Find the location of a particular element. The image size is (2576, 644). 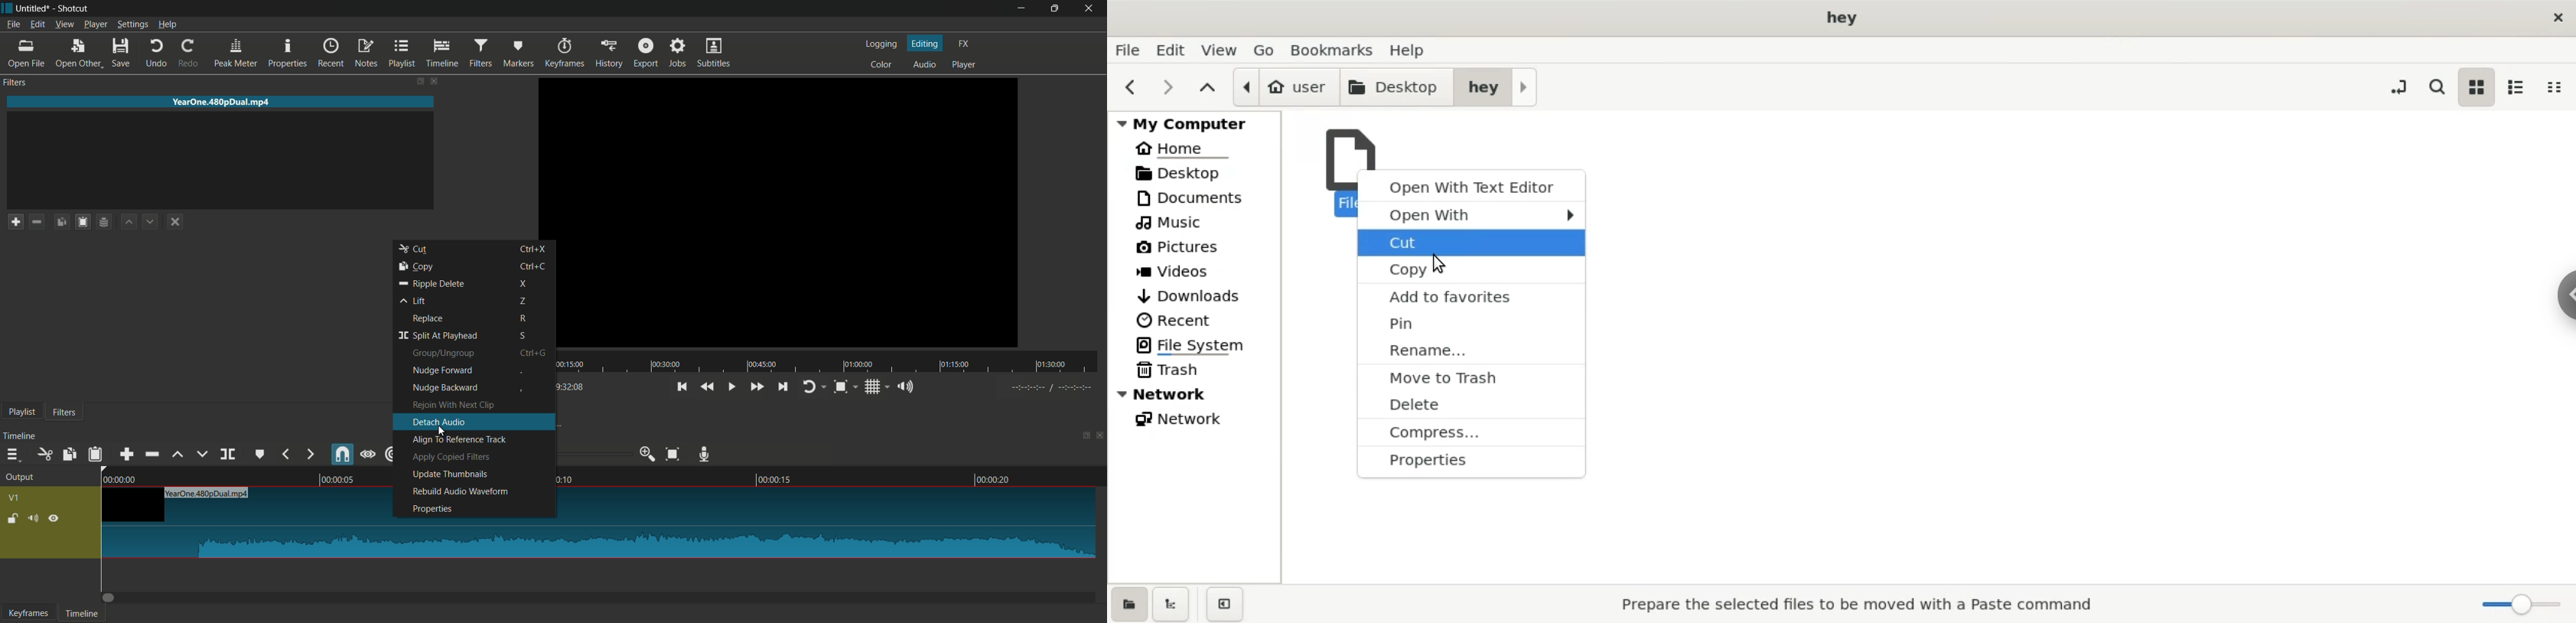

skip to the previous point is located at coordinates (682, 387).